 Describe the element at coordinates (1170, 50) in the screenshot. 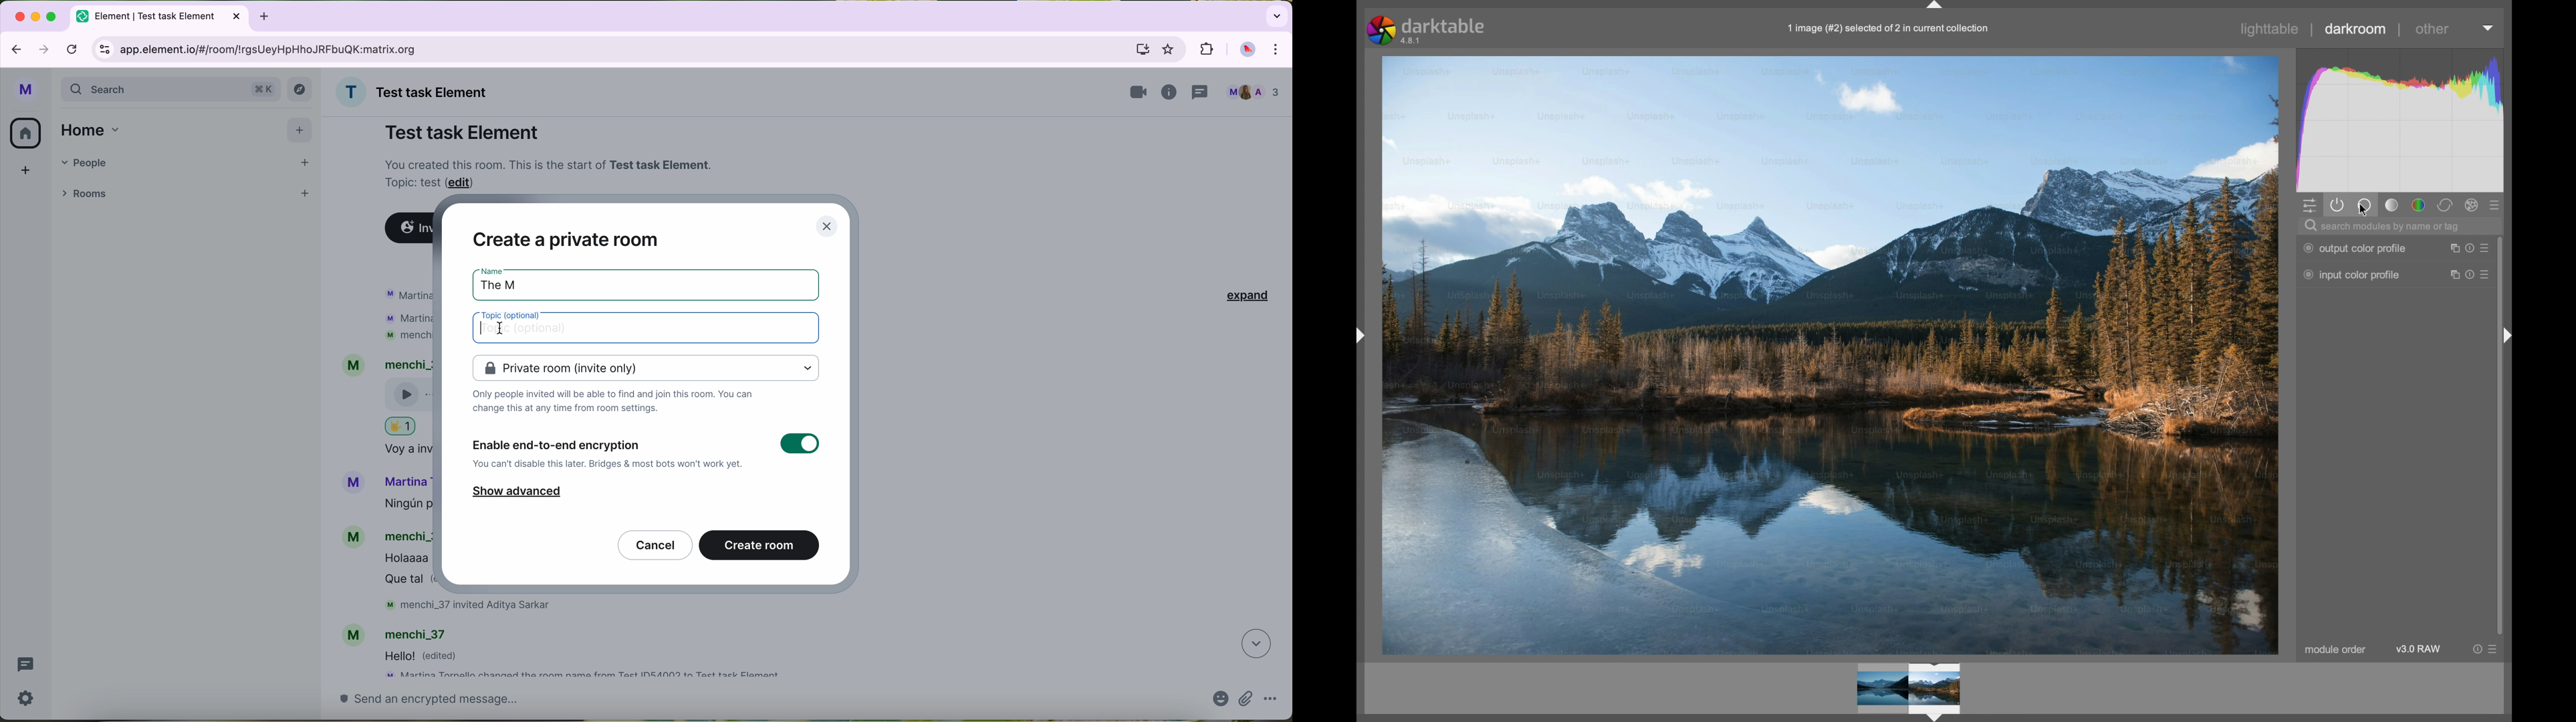

I see `favorites` at that location.